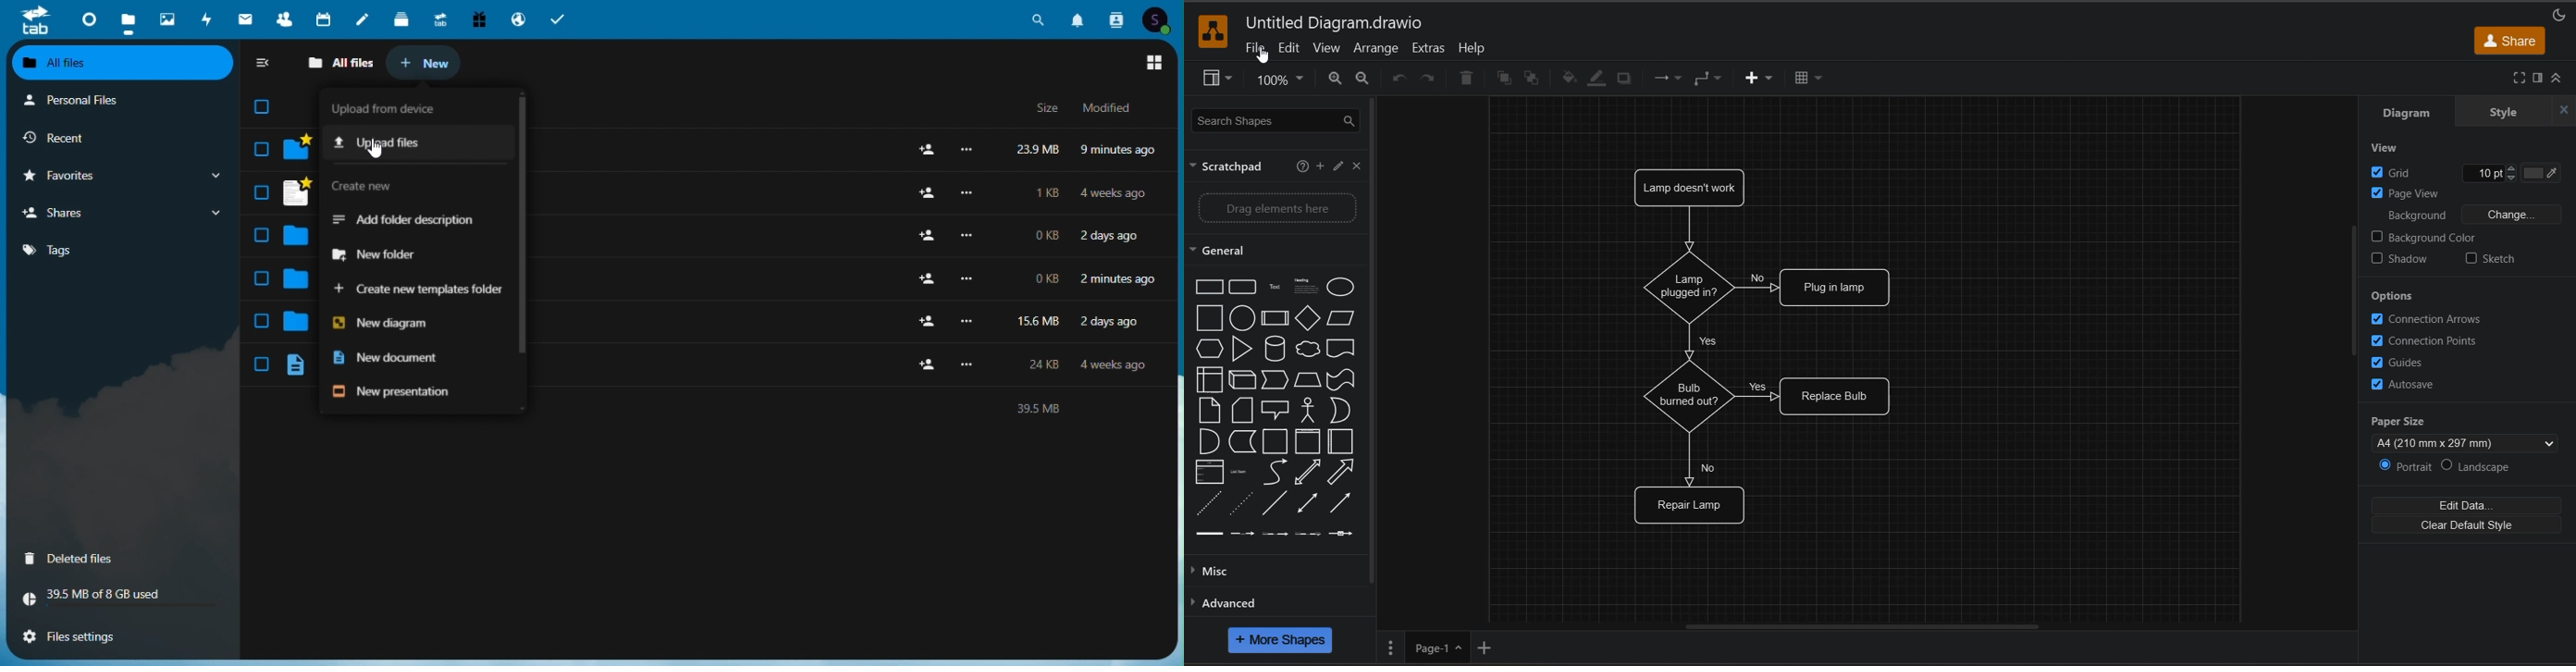 The width and height of the screenshot is (2576, 672). I want to click on Modified, so click(1102, 107).